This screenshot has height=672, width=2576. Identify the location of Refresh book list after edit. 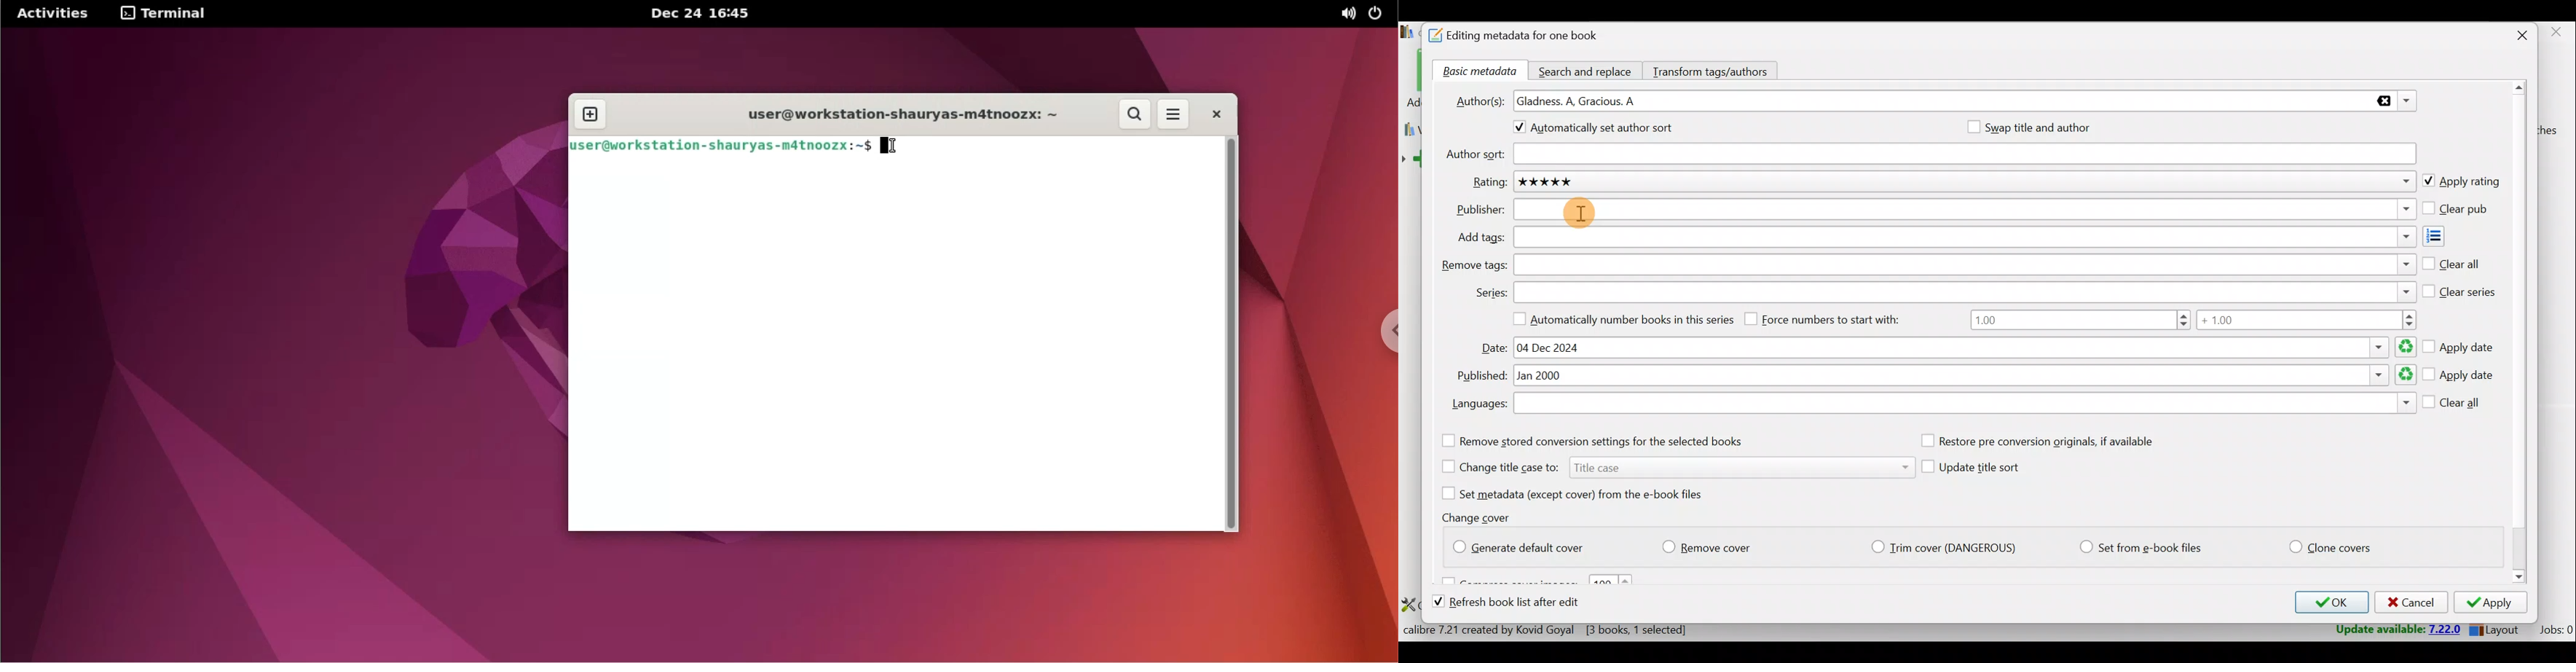
(1517, 603).